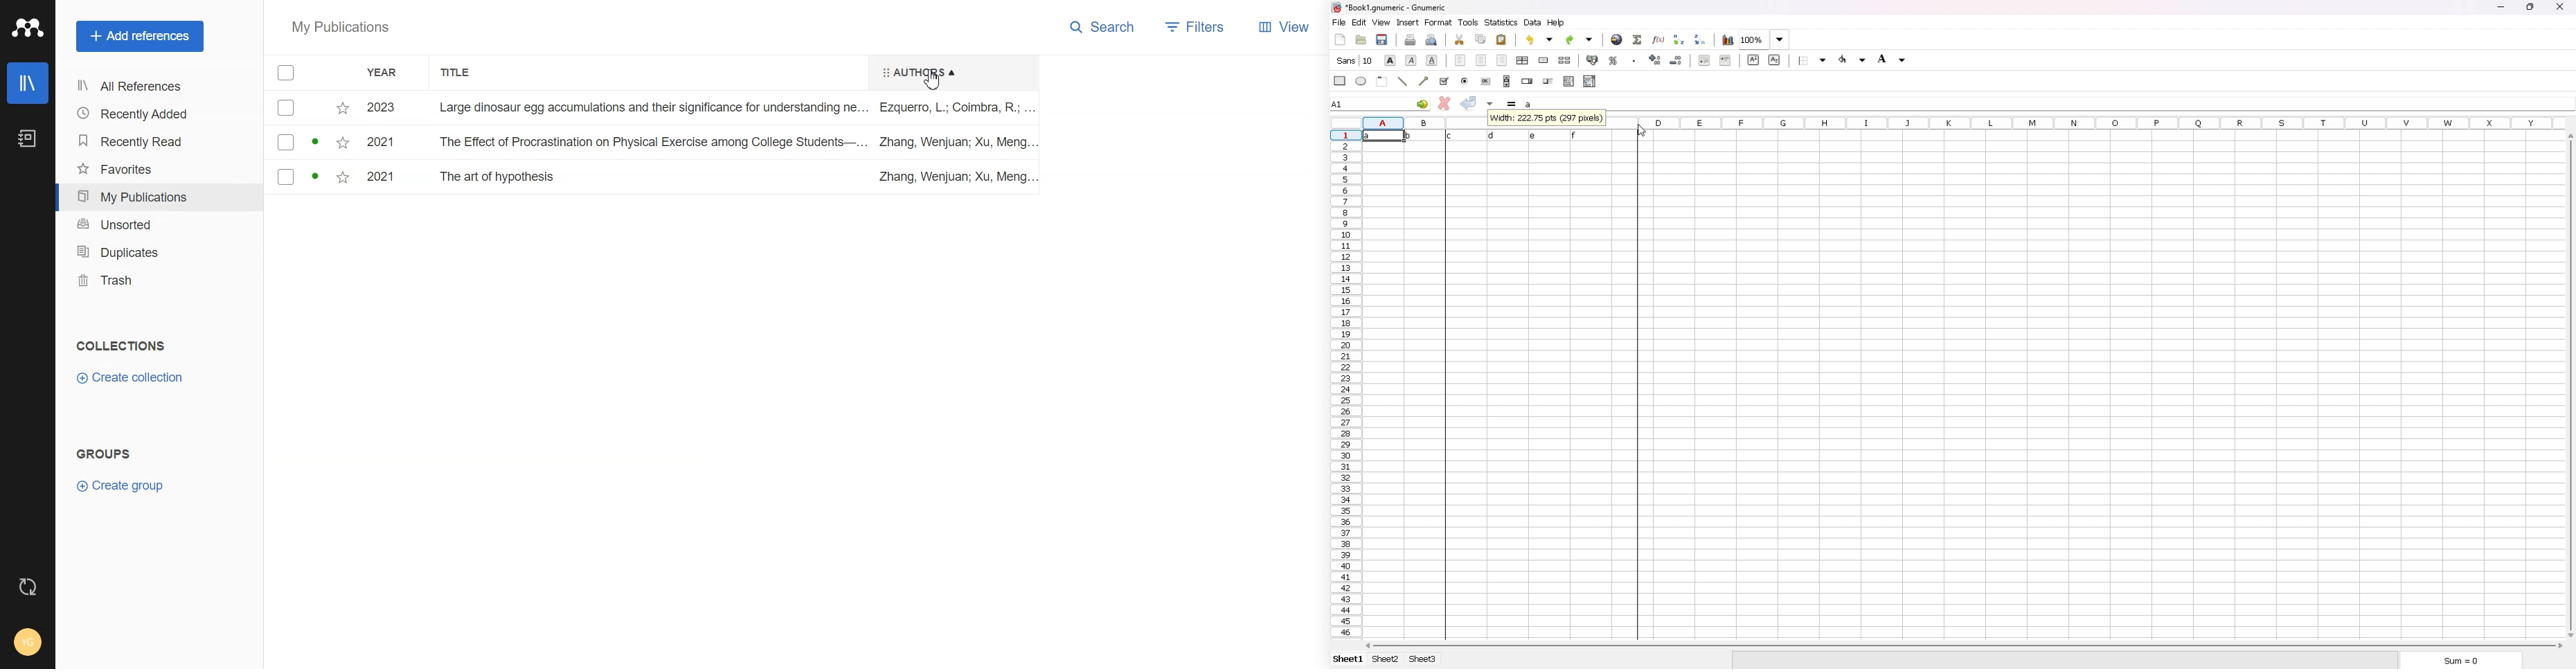  Describe the element at coordinates (343, 143) in the screenshot. I see `Favorites` at that location.